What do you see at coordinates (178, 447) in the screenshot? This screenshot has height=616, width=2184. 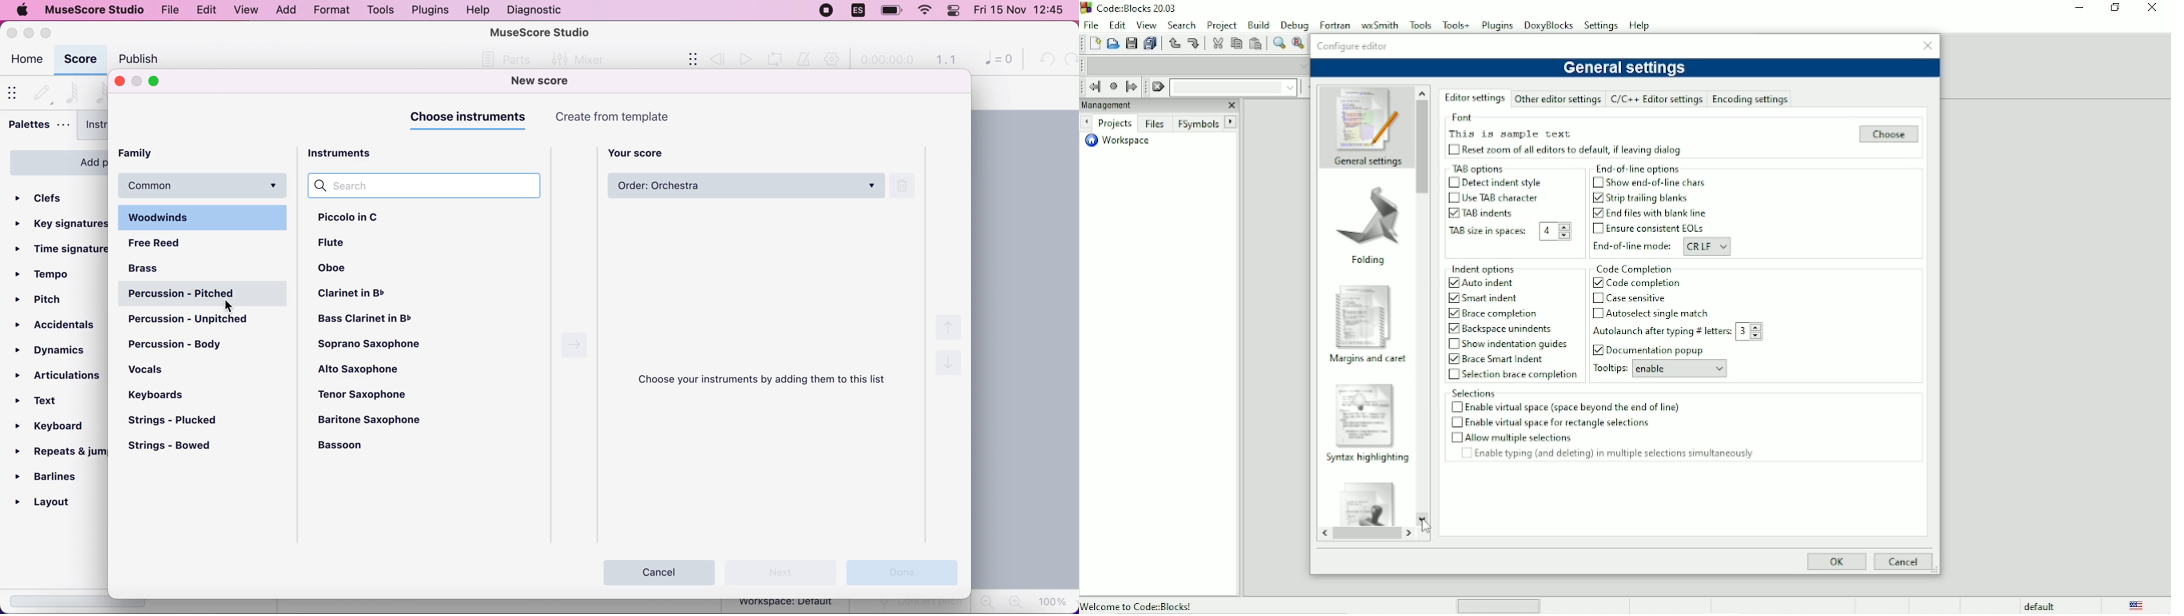 I see `strings - bowed` at bounding box center [178, 447].